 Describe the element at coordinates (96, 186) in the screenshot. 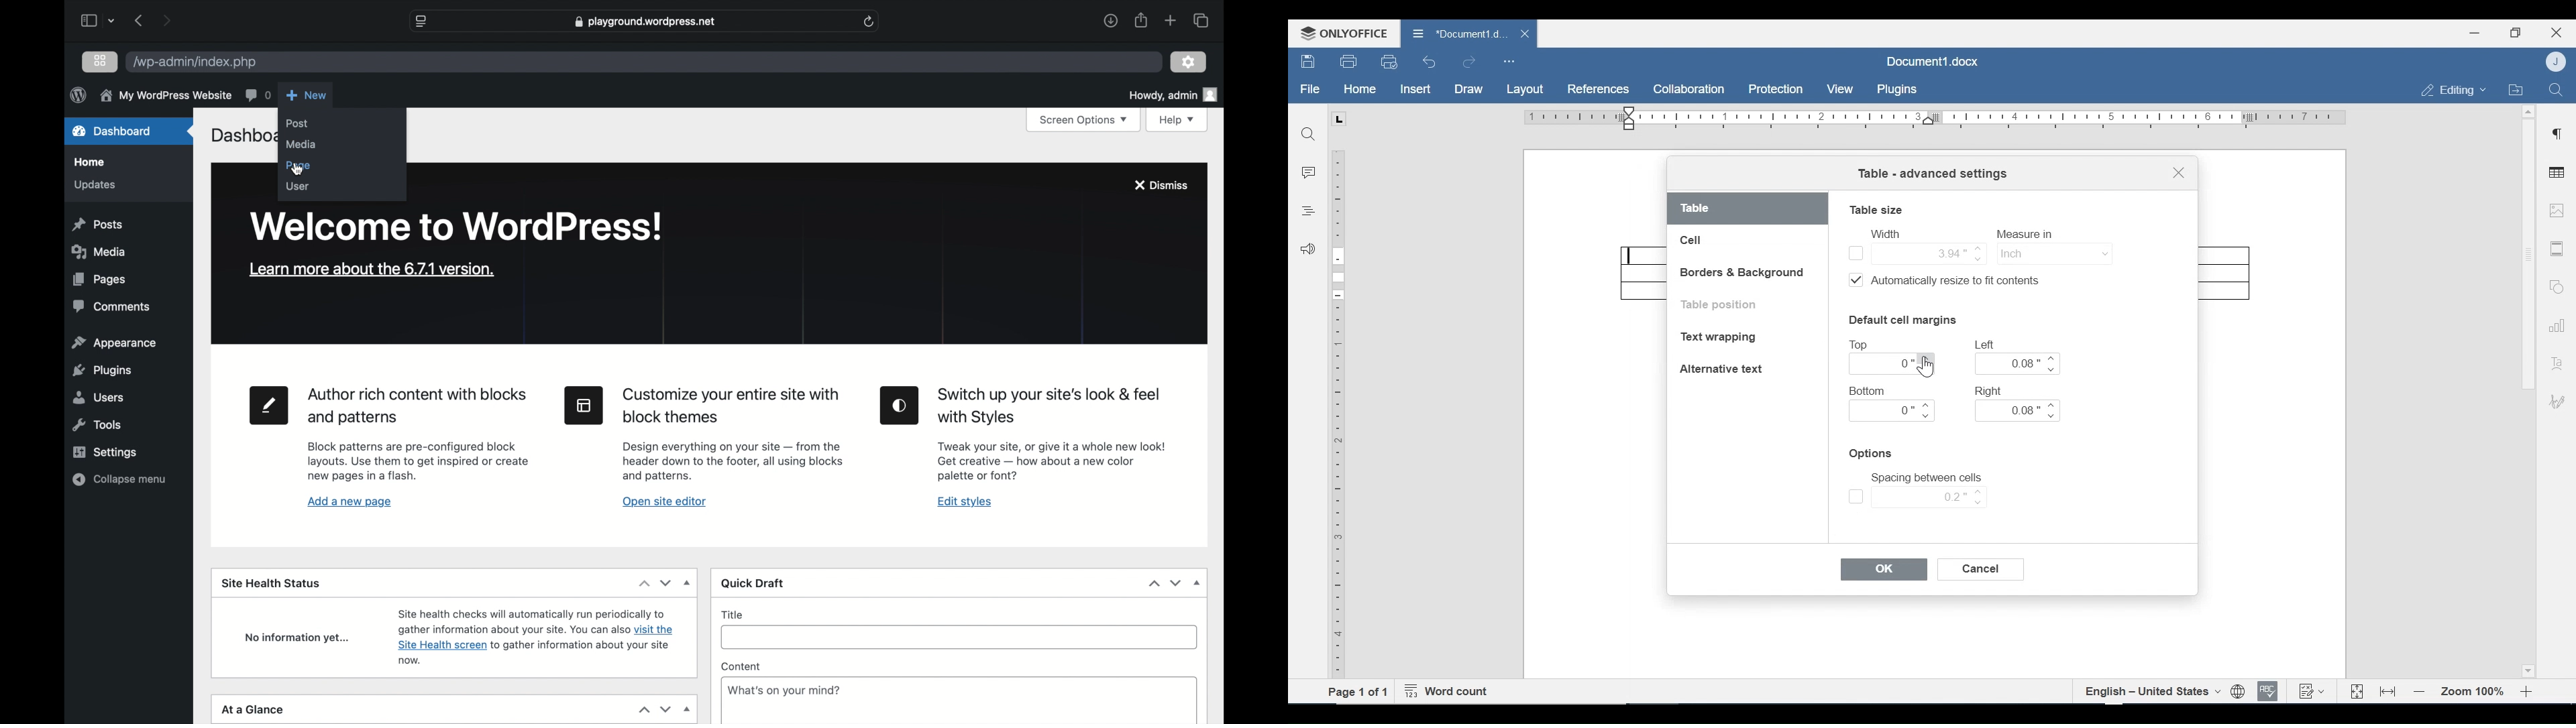

I see `updates` at that location.